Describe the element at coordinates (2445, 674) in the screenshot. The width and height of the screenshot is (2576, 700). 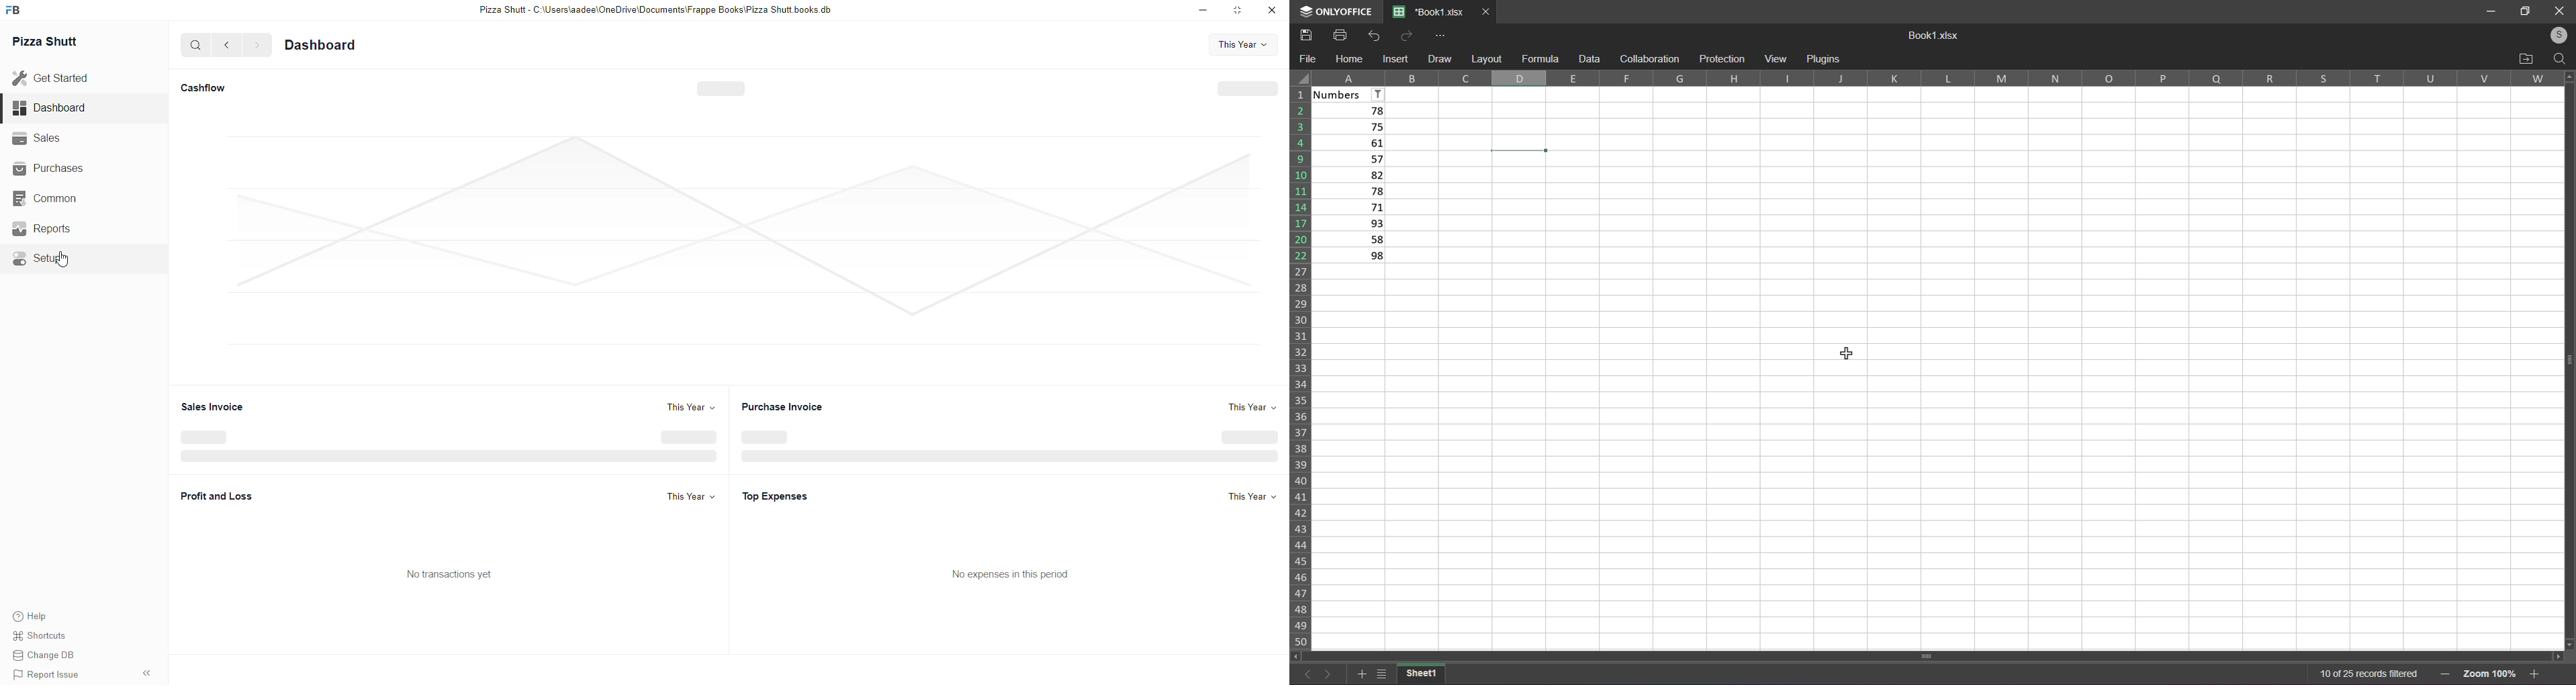
I see `Zoom out` at that location.